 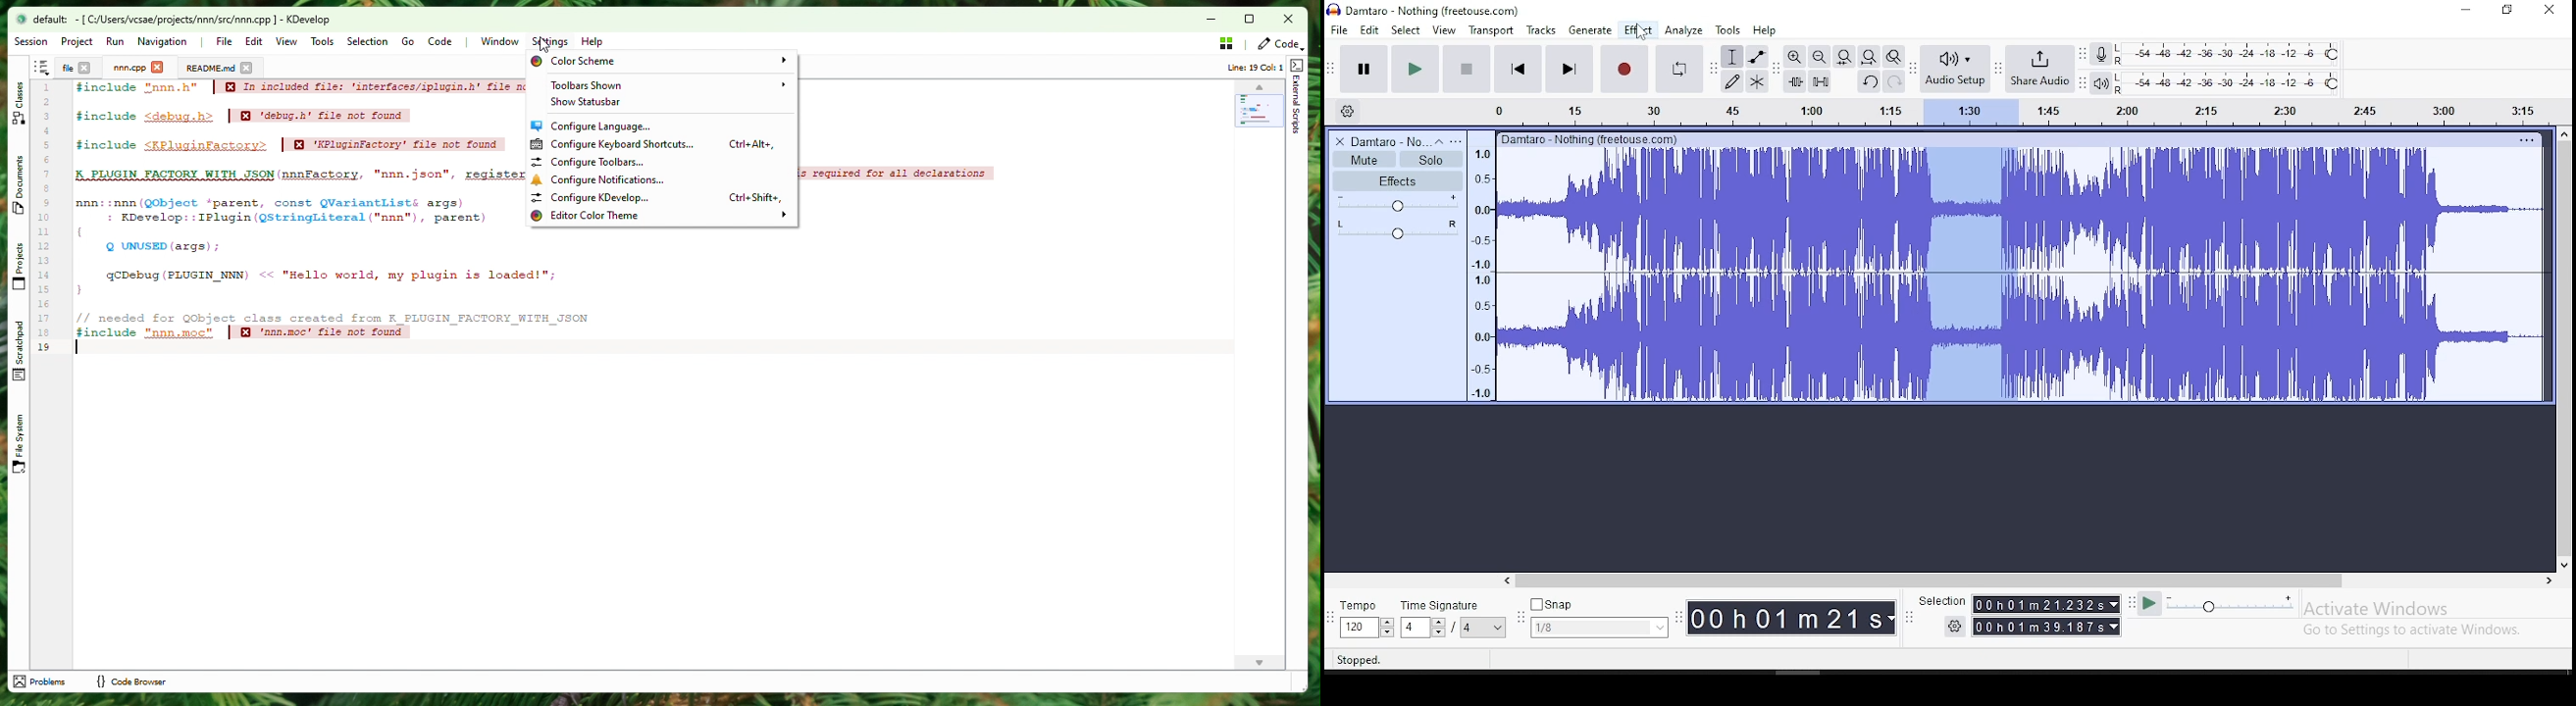 I want to click on fit selection to width, so click(x=1843, y=55).